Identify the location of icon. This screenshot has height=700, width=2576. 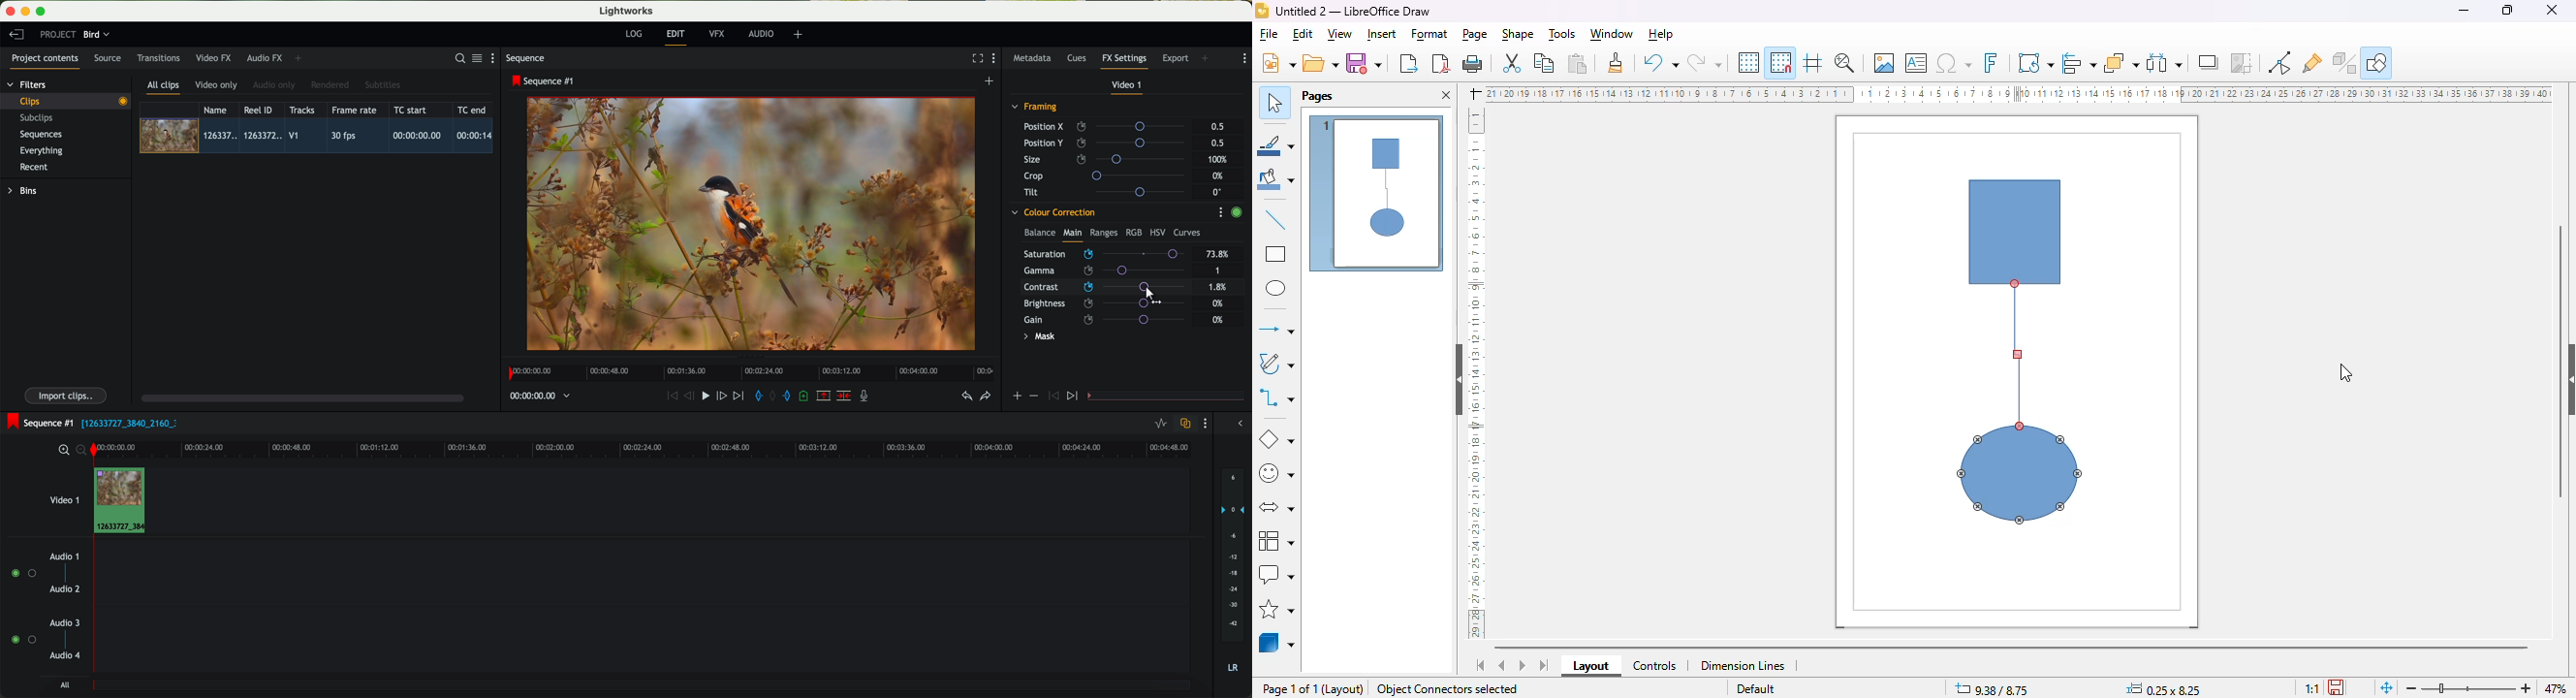
(1017, 397).